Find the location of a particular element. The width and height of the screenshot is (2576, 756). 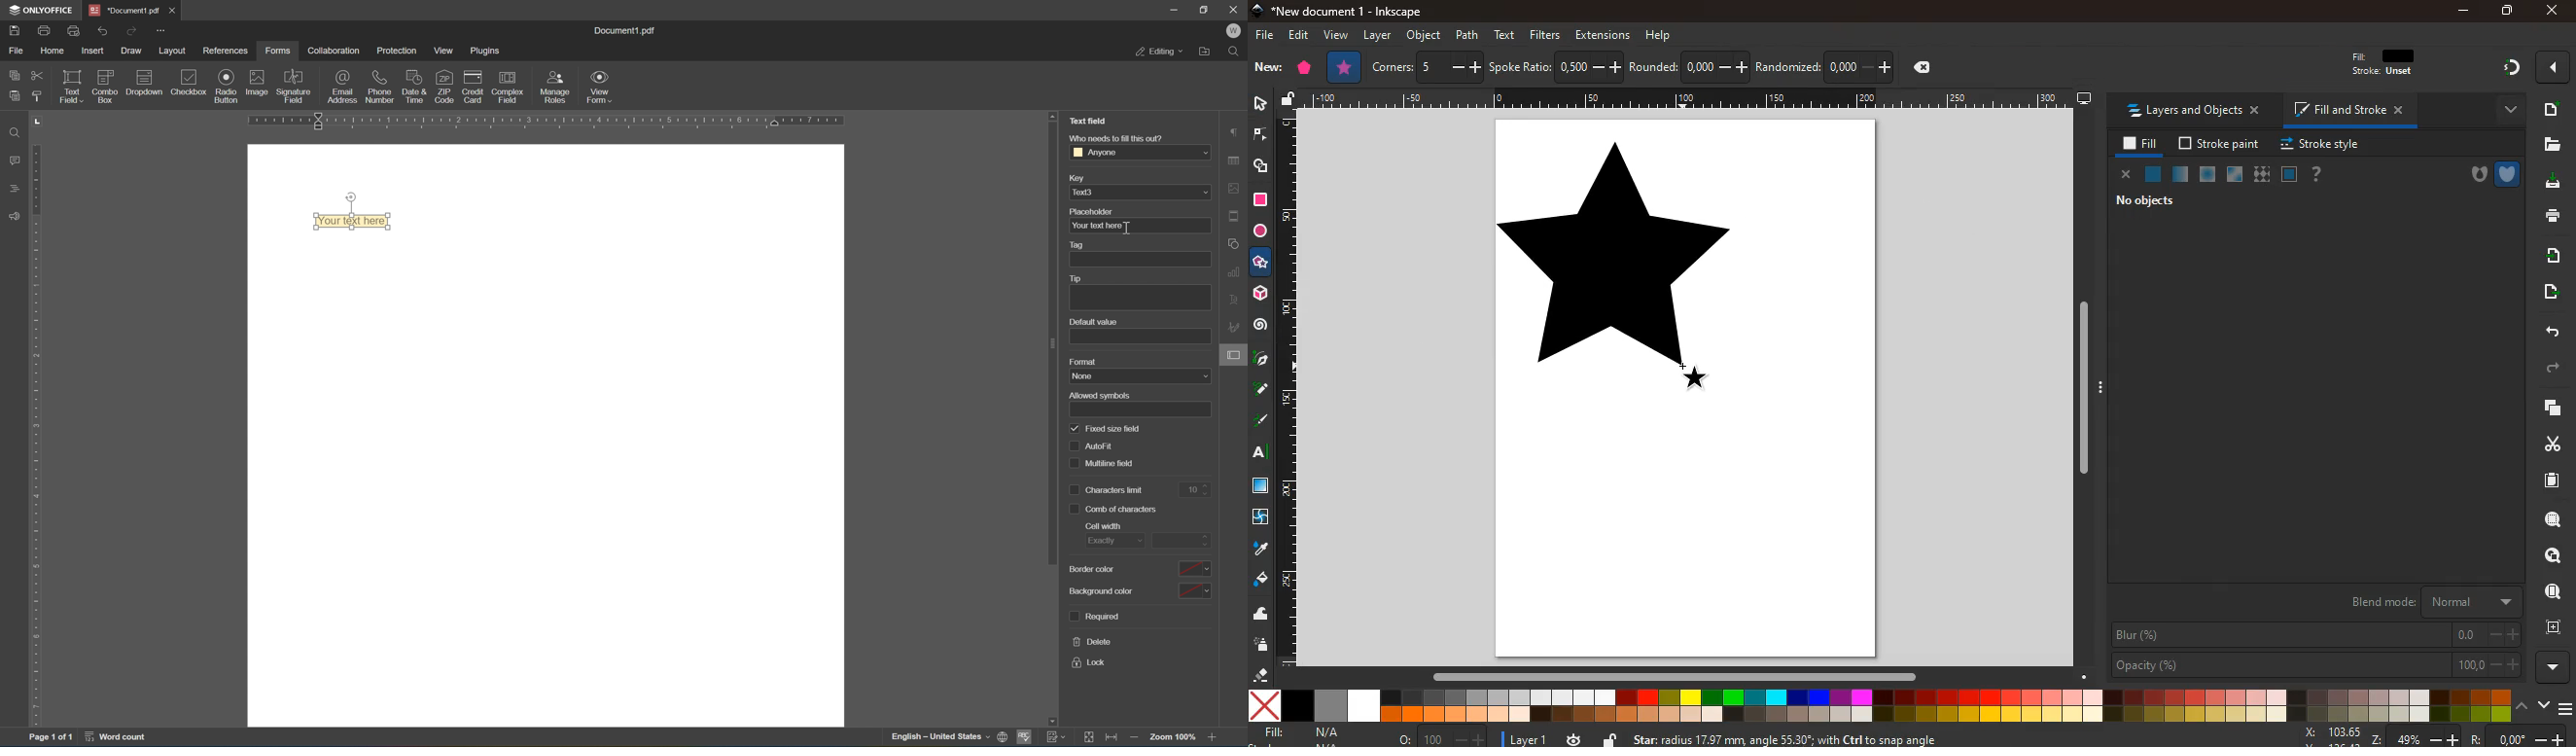

polygon is located at coordinates (1305, 69).